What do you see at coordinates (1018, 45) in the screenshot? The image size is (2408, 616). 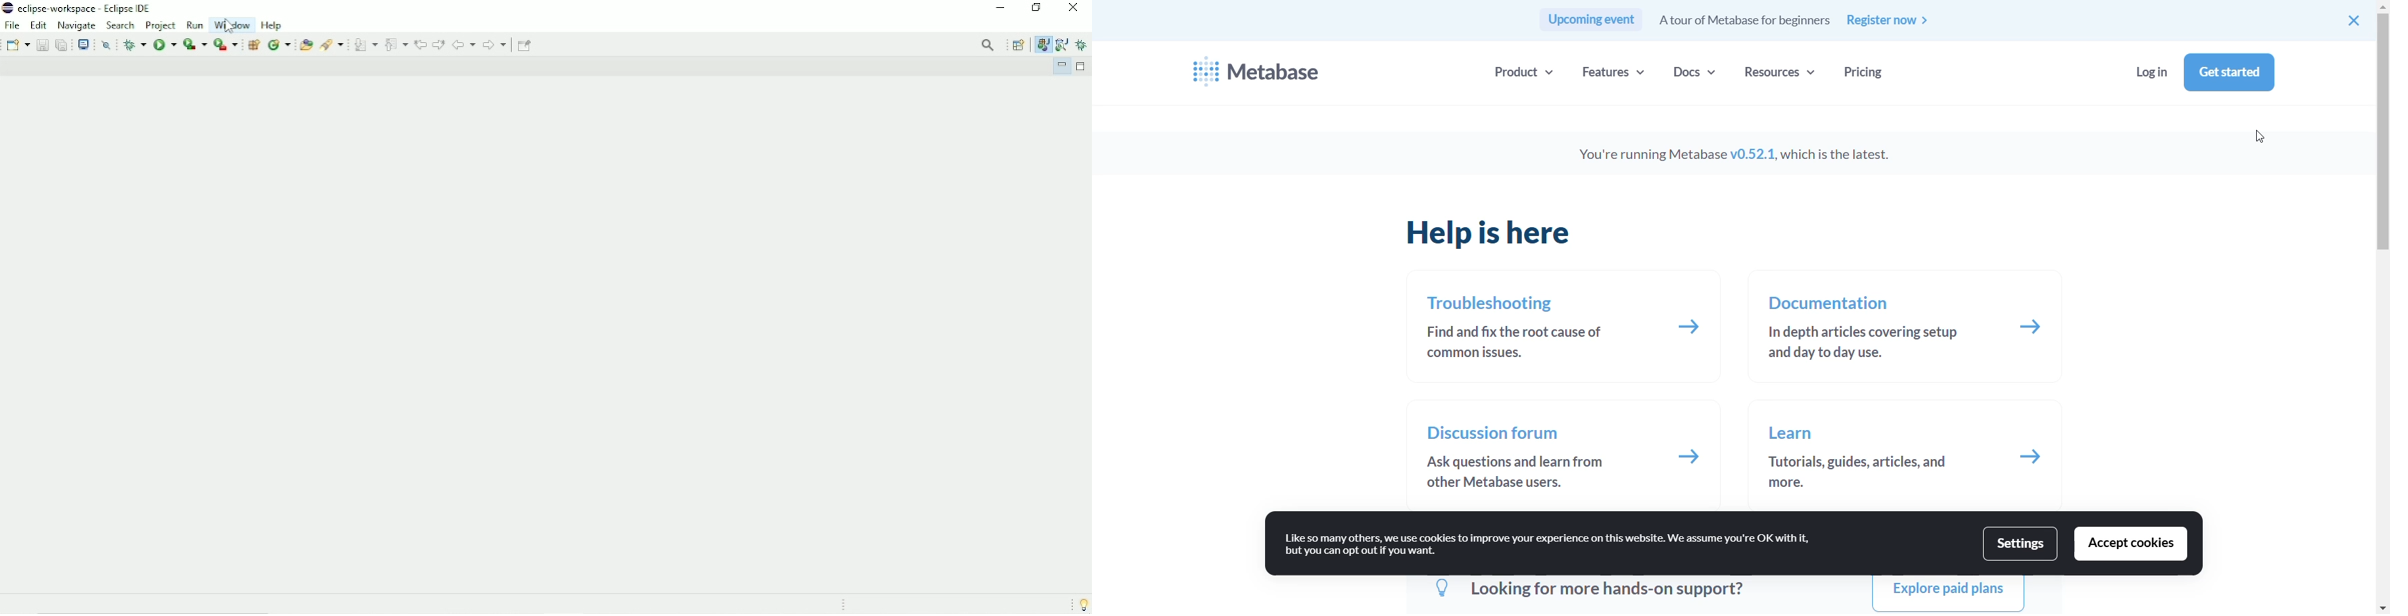 I see `Open Perspective` at bounding box center [1018, 45].